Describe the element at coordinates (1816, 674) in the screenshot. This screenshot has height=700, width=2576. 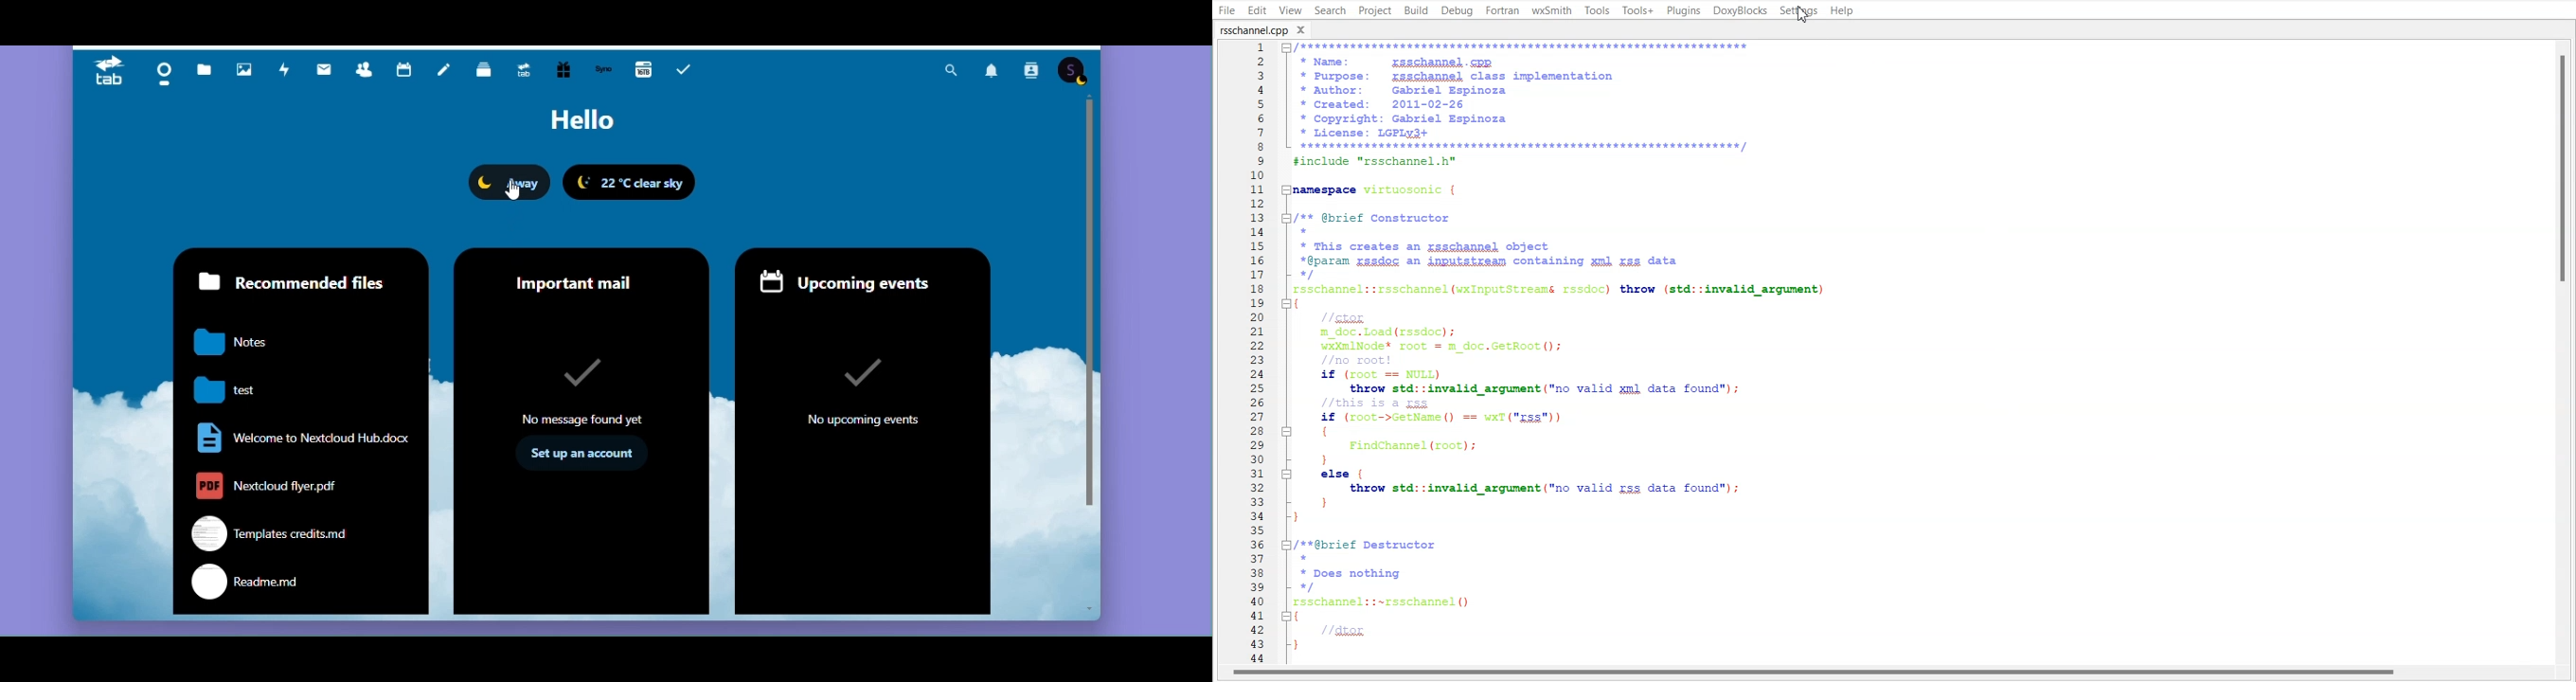
I see `Horizontal Scroll bar` at that location.